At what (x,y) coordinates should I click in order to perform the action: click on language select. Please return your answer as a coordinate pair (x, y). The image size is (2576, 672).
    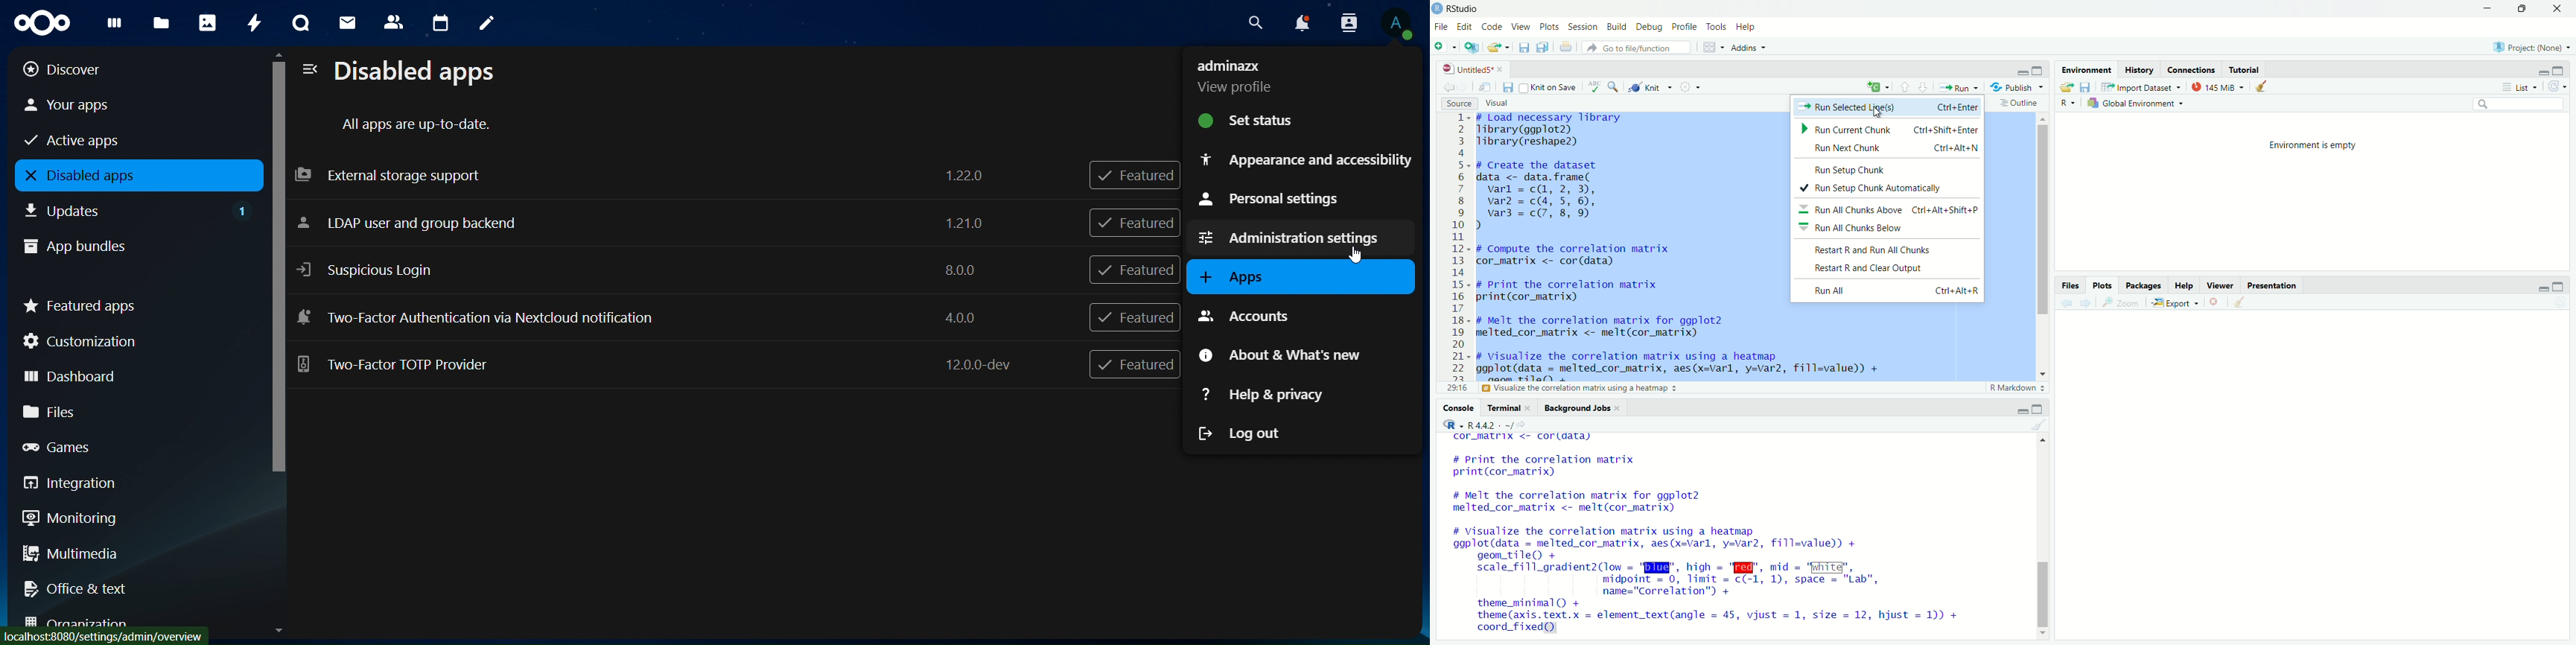
    Looking at the image, I should click on (1878, 88).